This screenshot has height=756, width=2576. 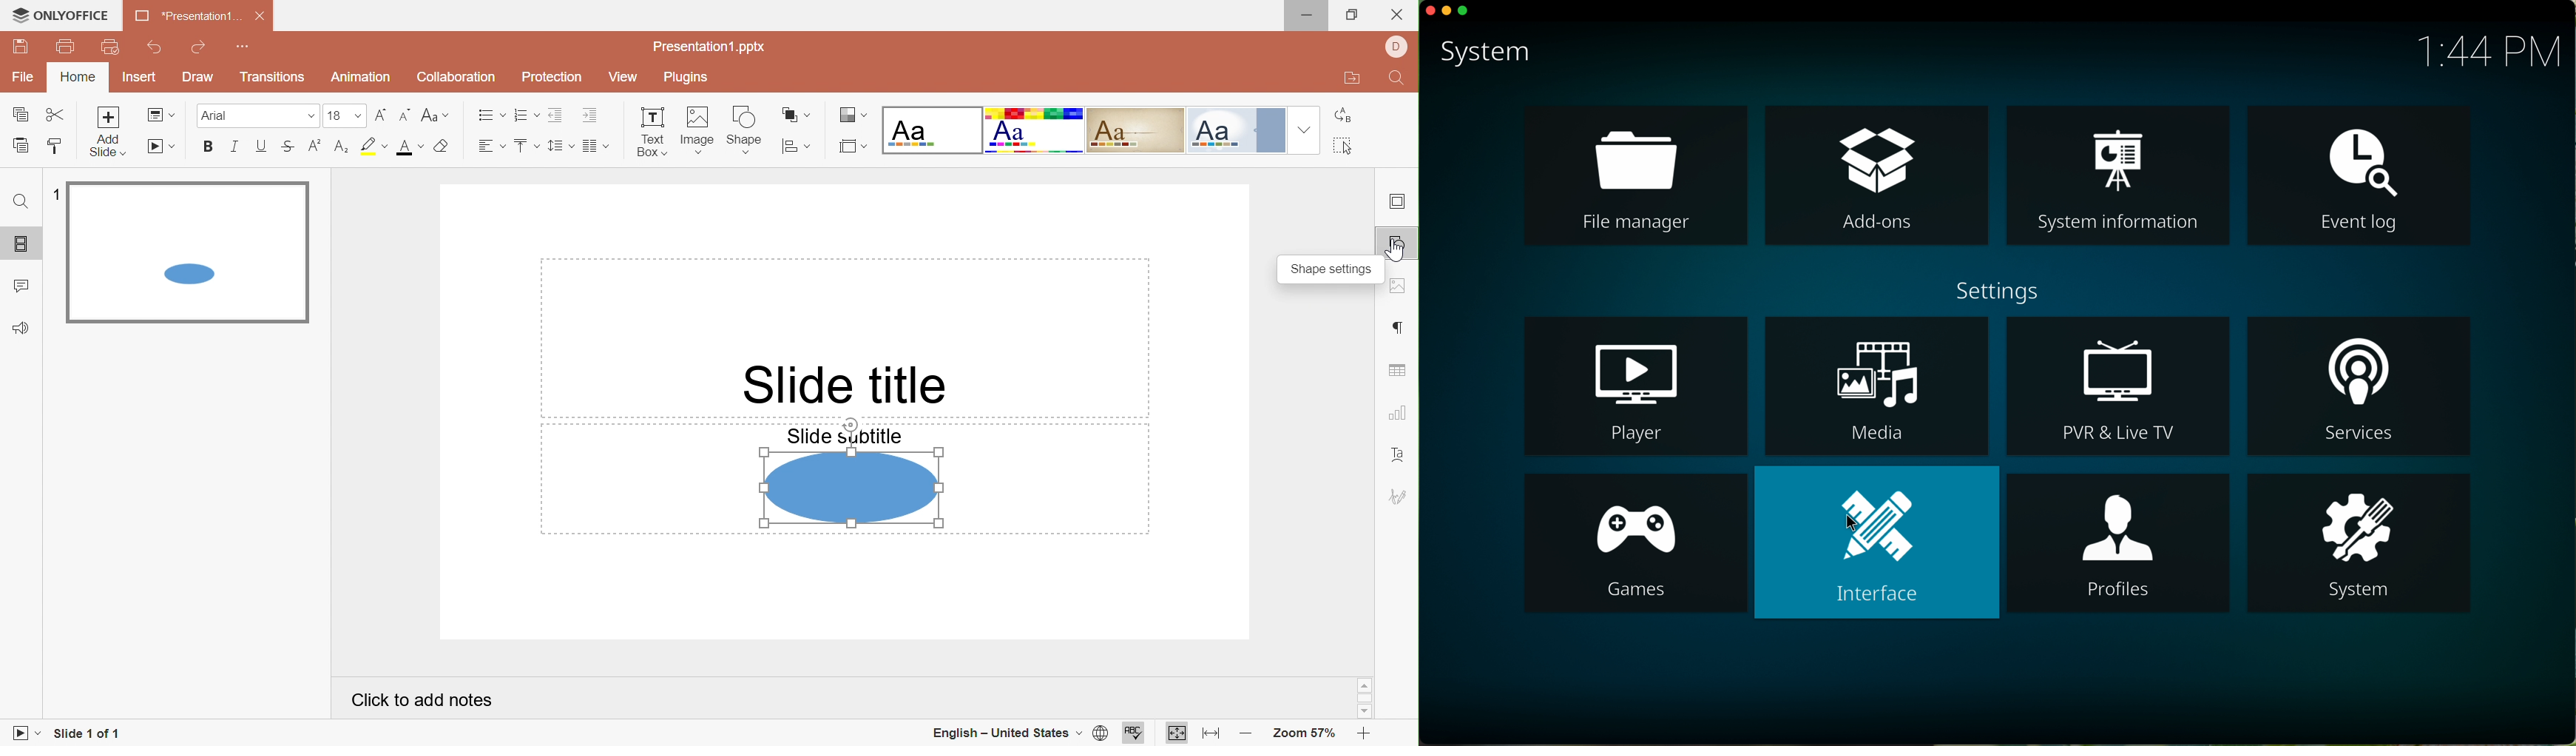 I want to click on Click to add notes, so click(x=422, y=699).